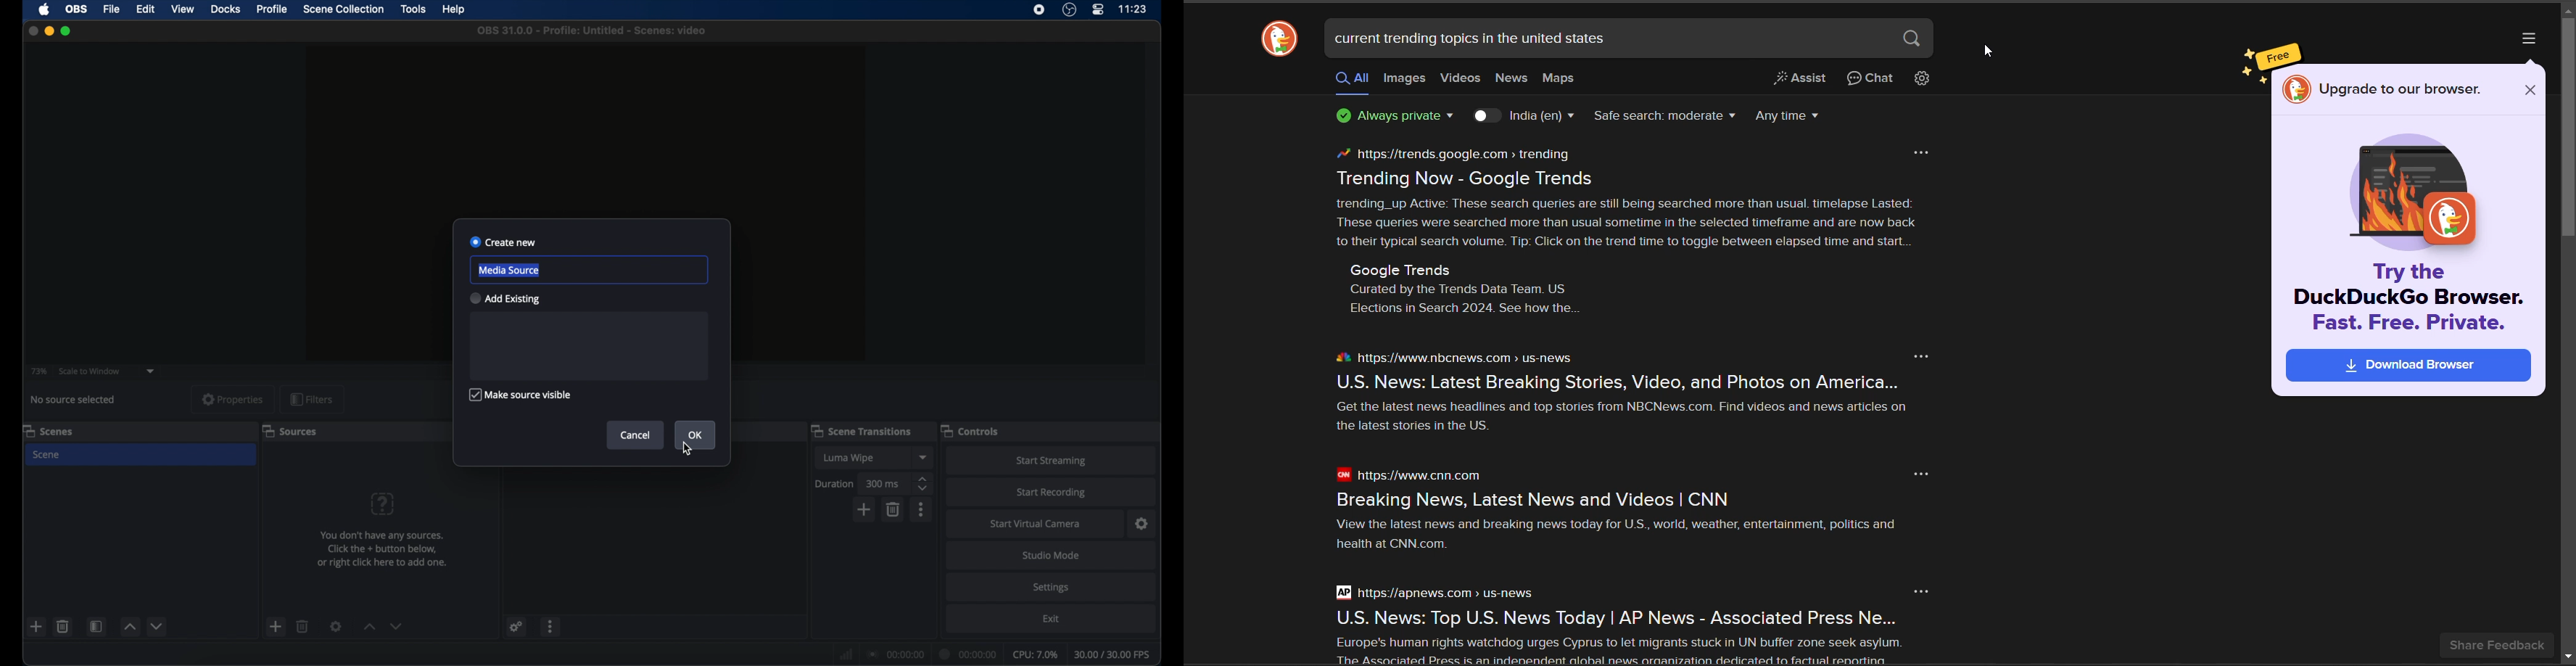 The height and width of the screenshot is (672, 2576). What do you see at coordinates (182, 9) in the screenshot?
I see `view` at bounding box center [182, 9].